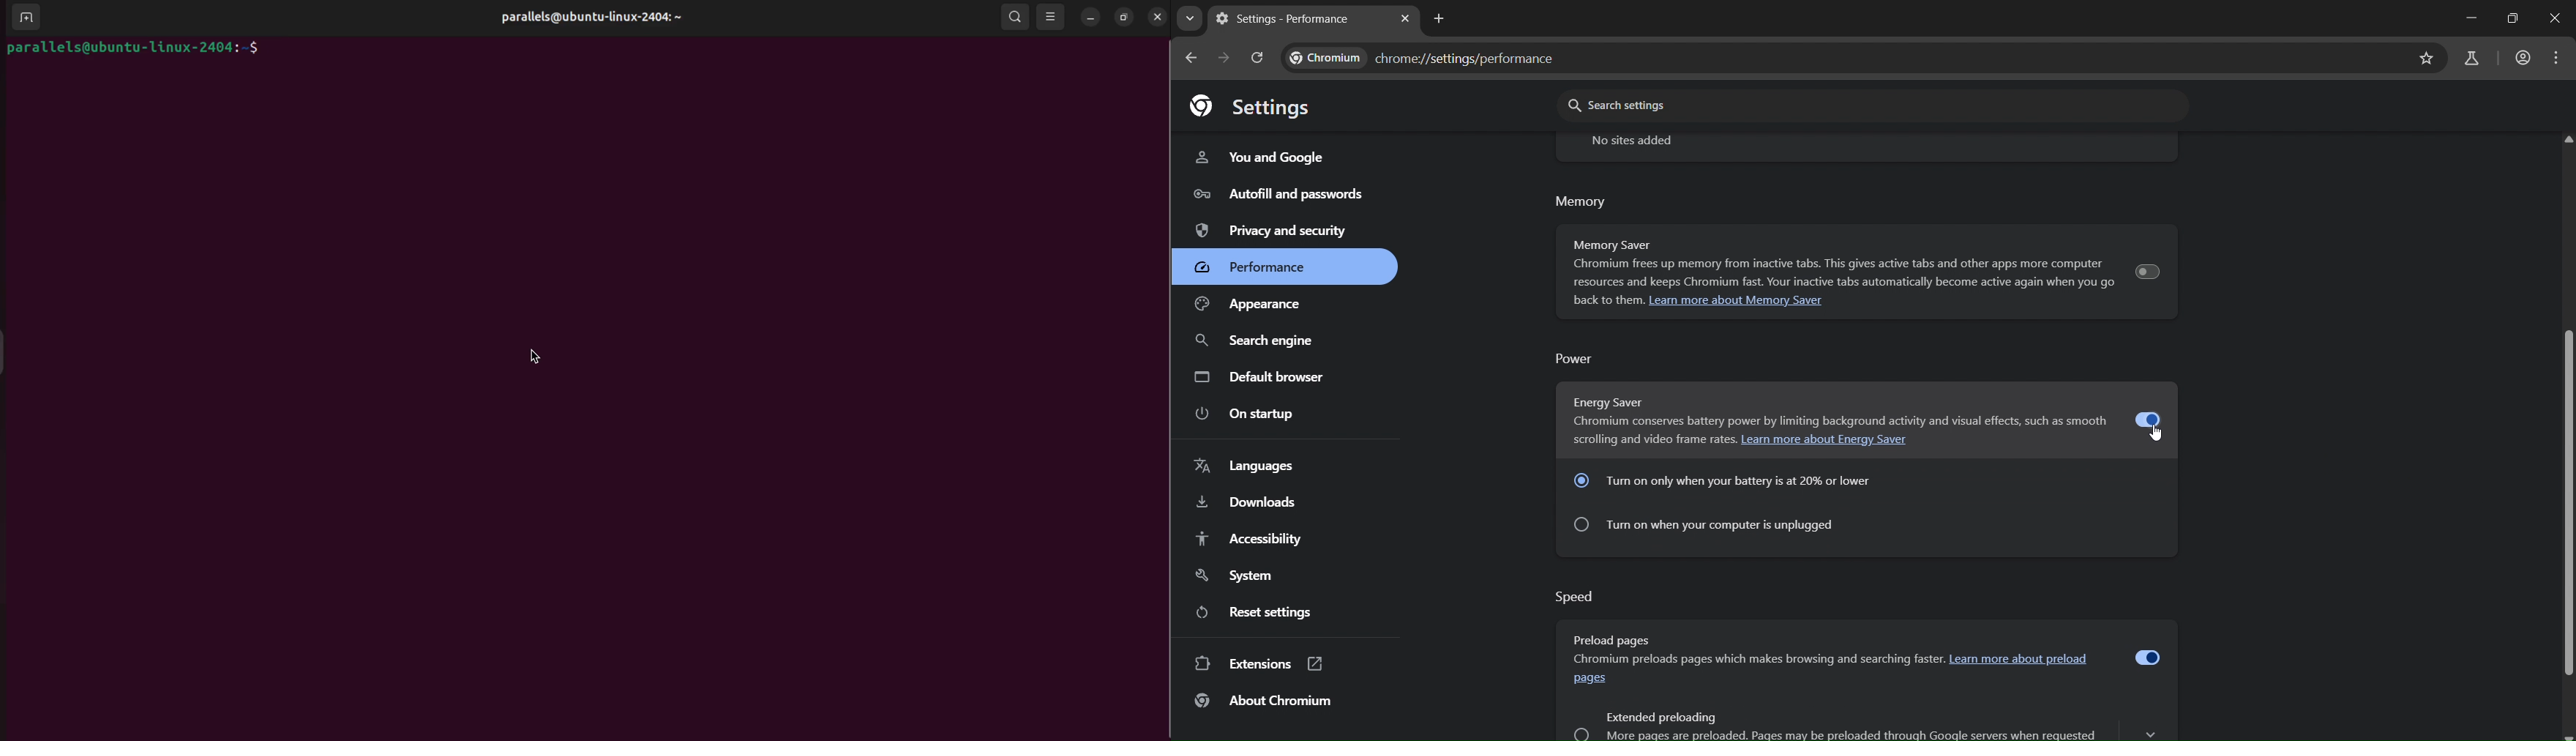 This screenshot has height=756, width=2576. I want to click on account, so click(2520, 59).